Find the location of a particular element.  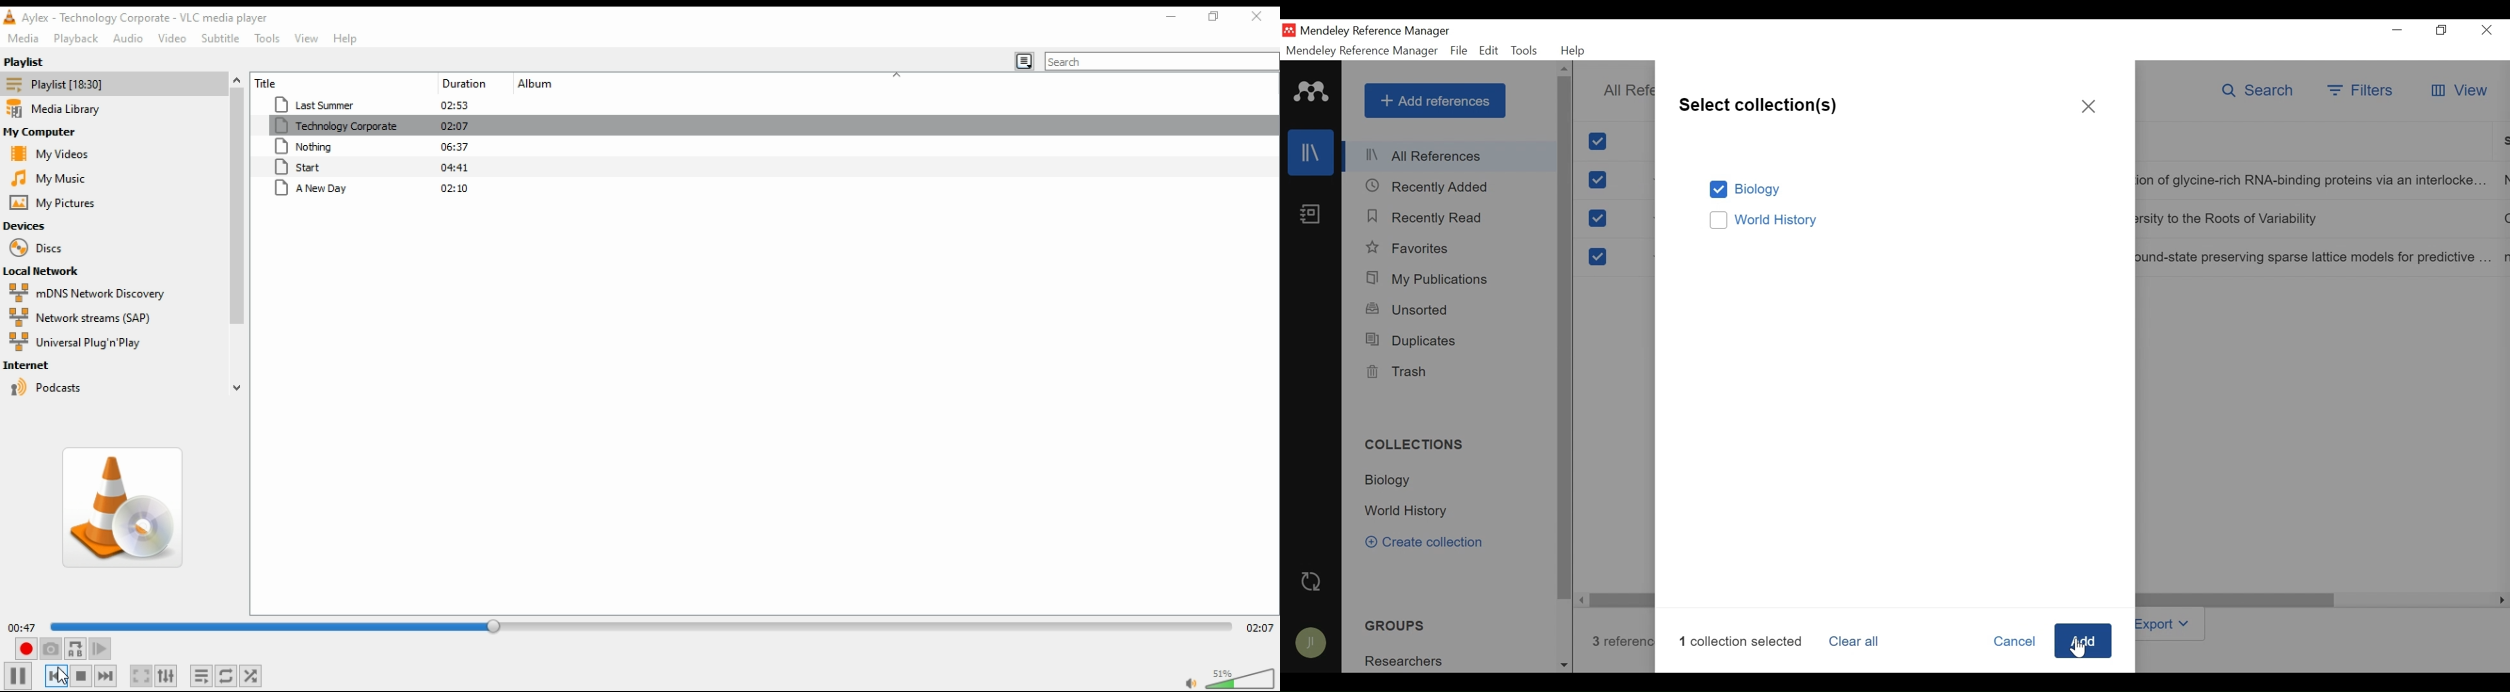

Close is located at coordinates (2488, 30).